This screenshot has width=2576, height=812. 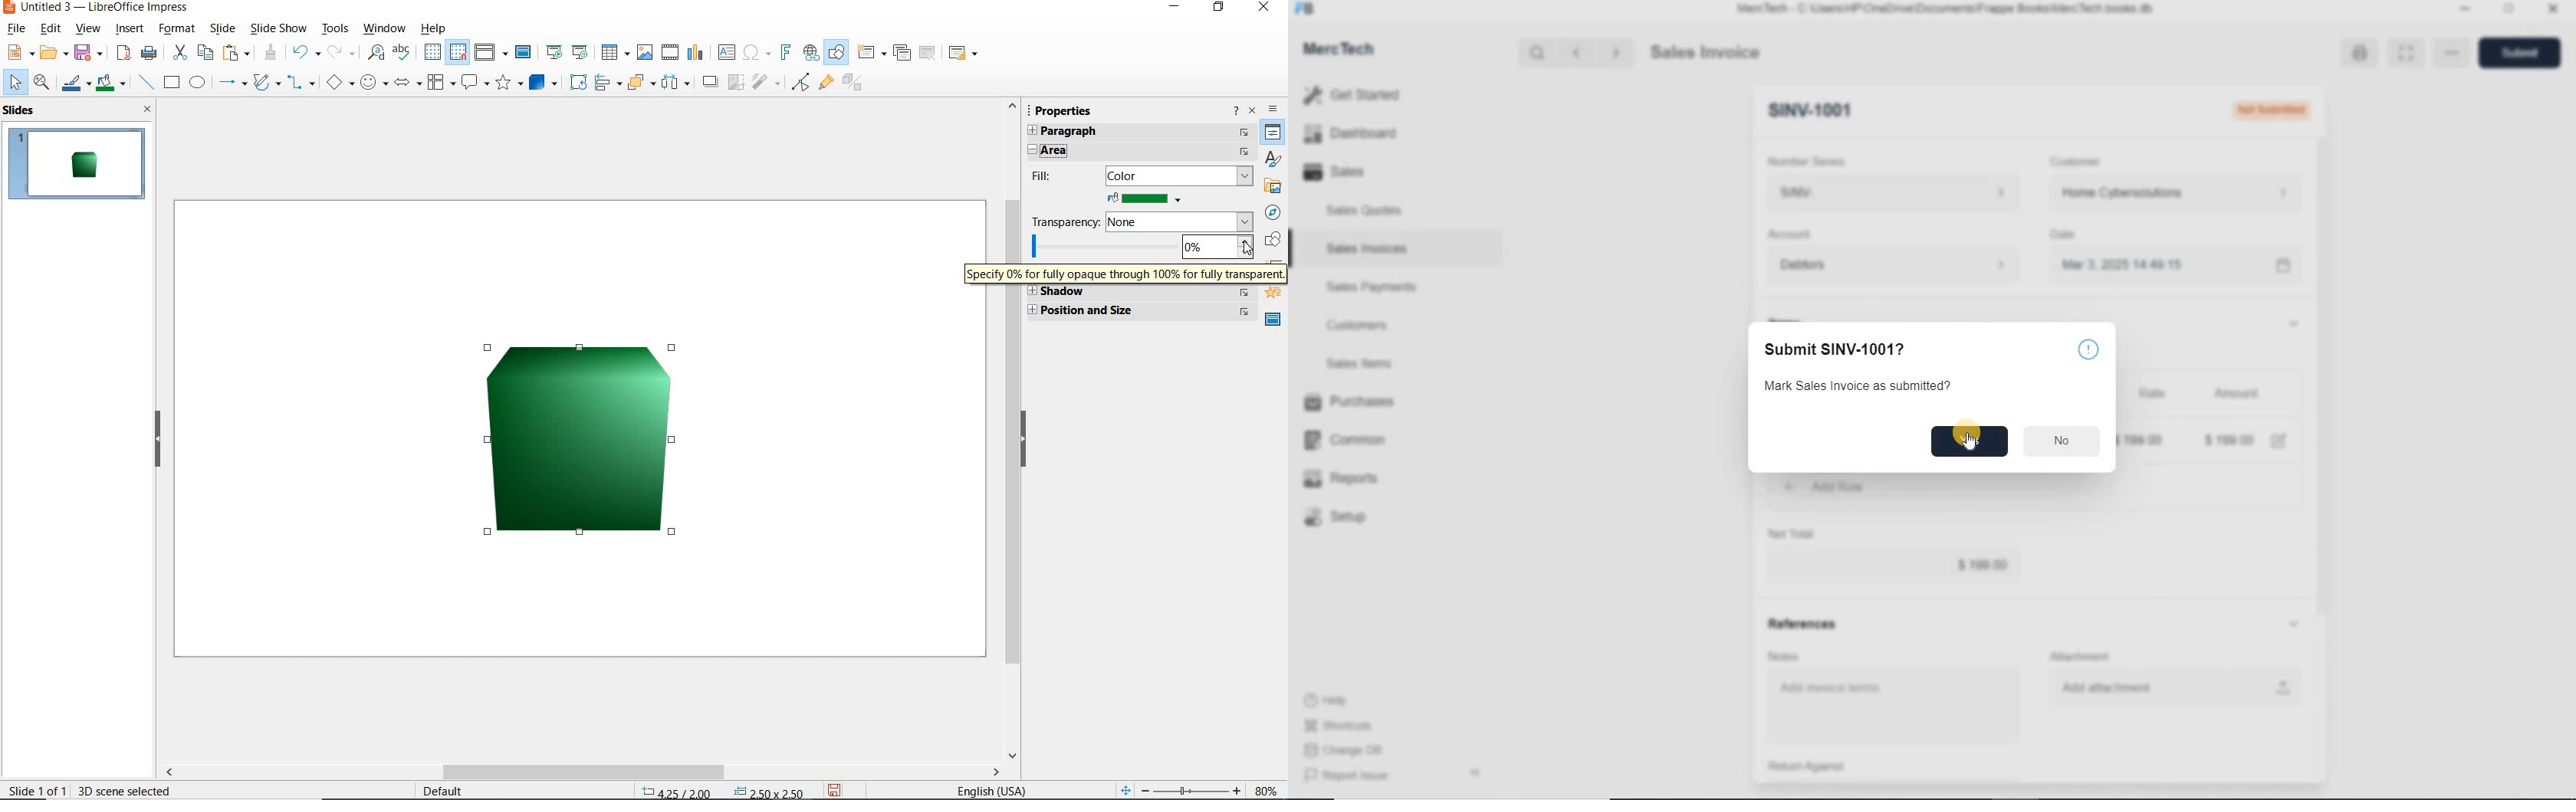 What do you see at coordinates (1856, 387) in the screenshot?
I see `mark sales invoice as summited?` at bounding box center [1856, 387].